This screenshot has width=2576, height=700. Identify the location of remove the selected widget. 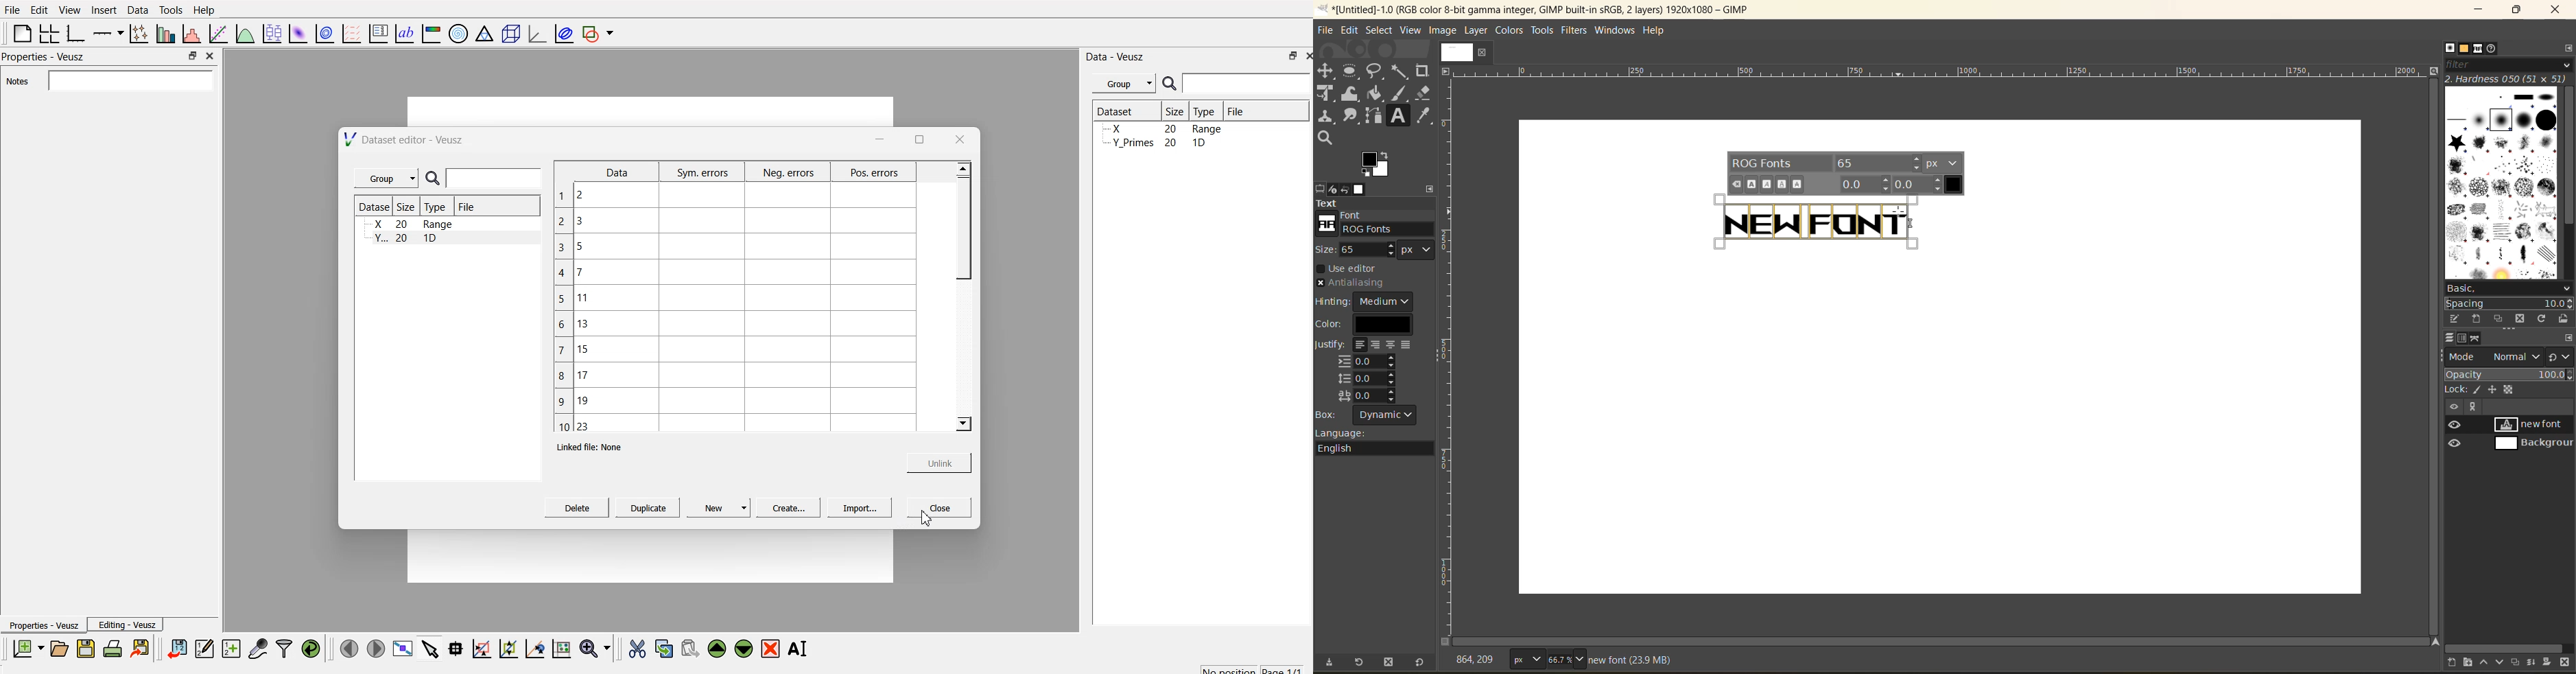
(773, 649).